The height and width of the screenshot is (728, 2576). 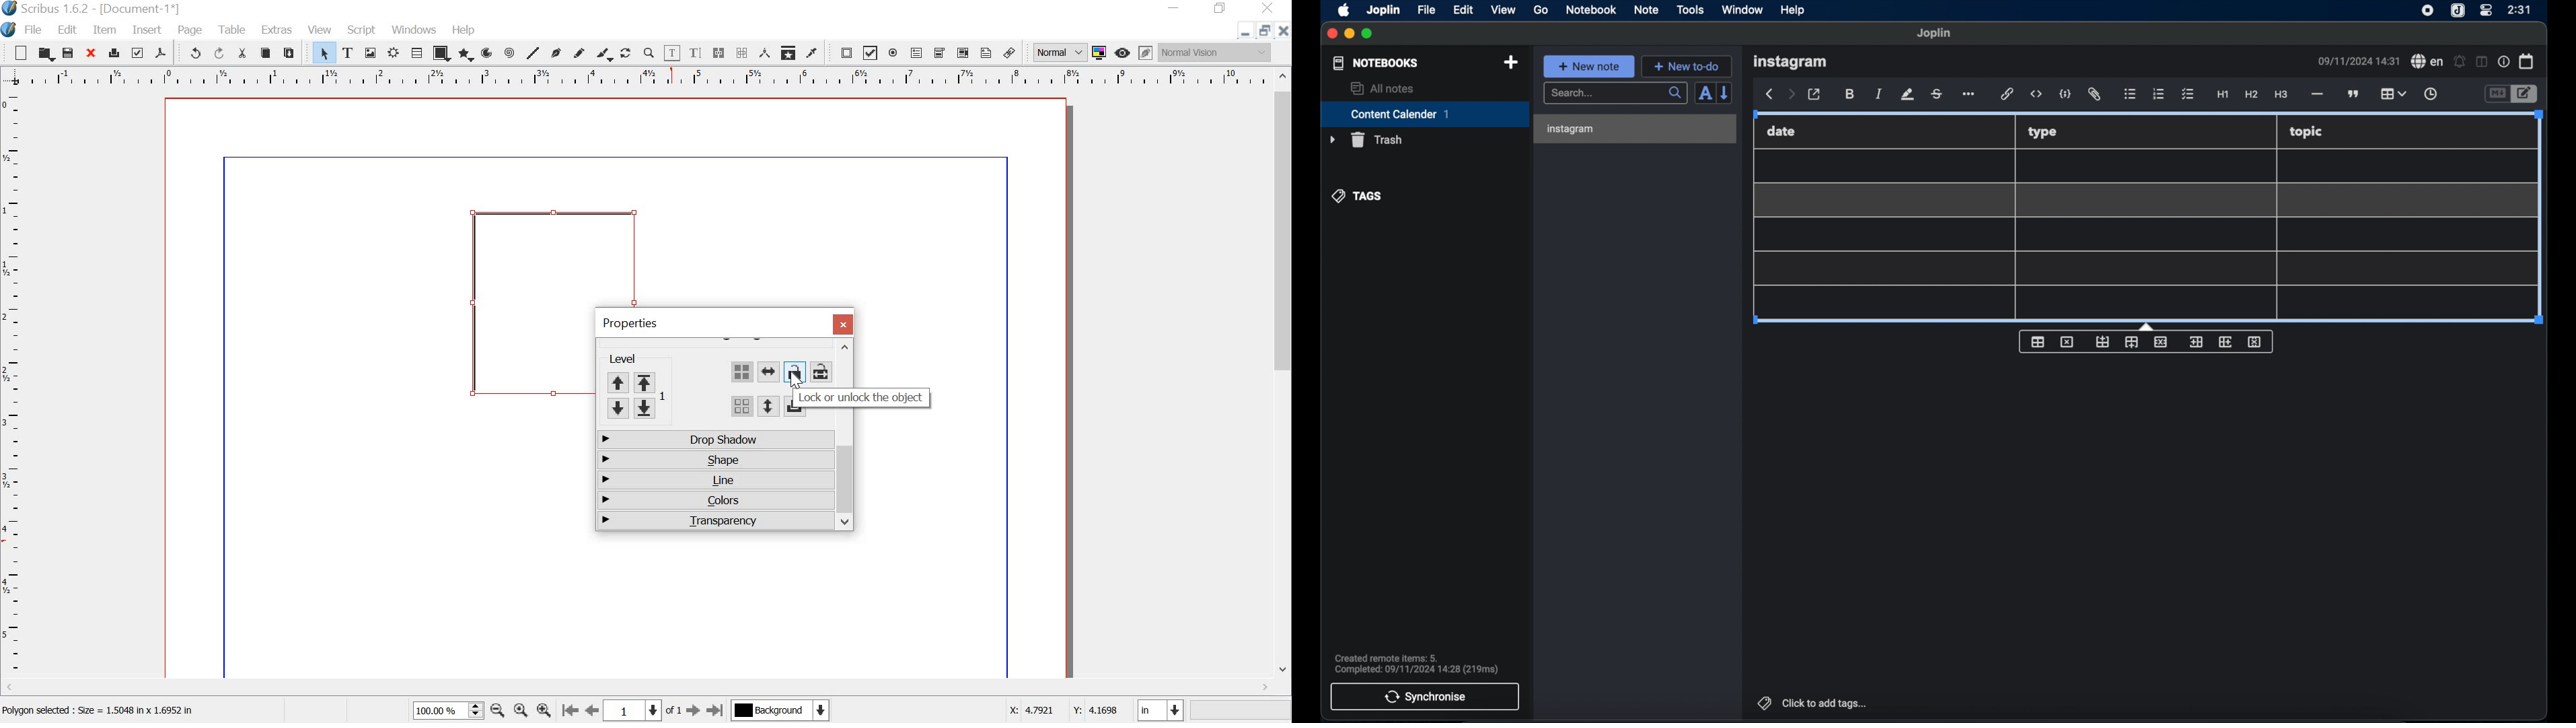 I want to click on window, so click(x=1743, y=9).